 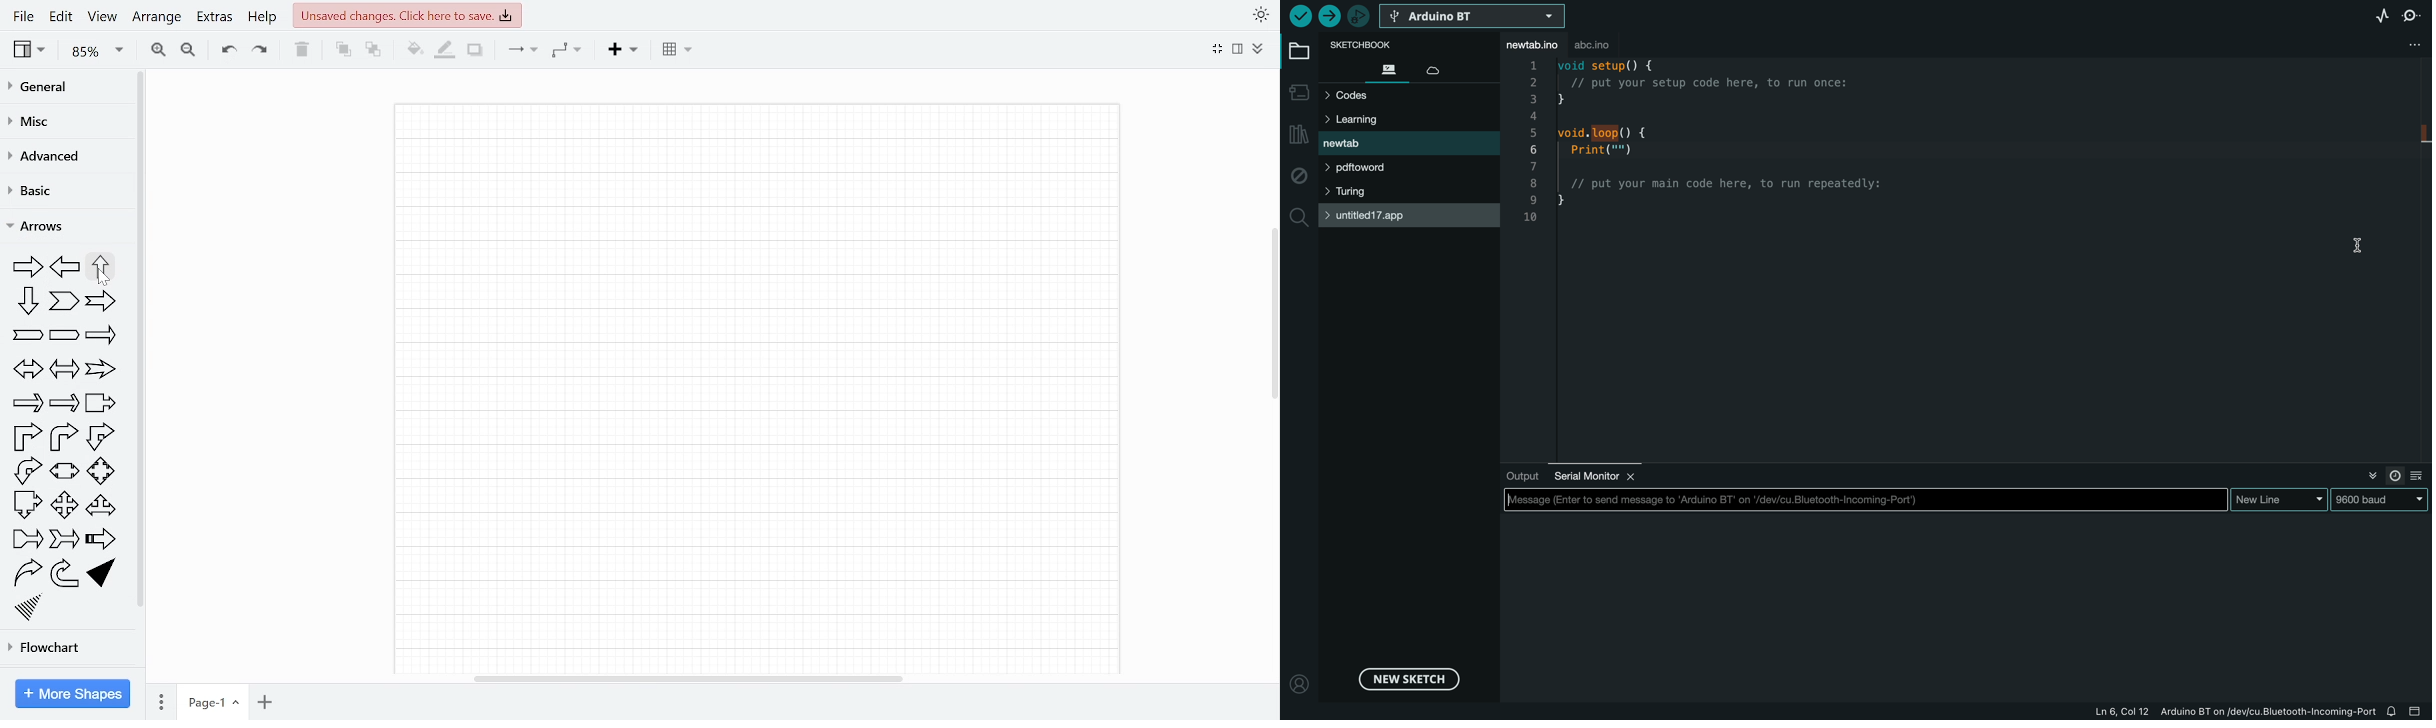 What do you see at coordinates (29, 51) in the screenshot?
I see `View` at bounding box center [29, 51].